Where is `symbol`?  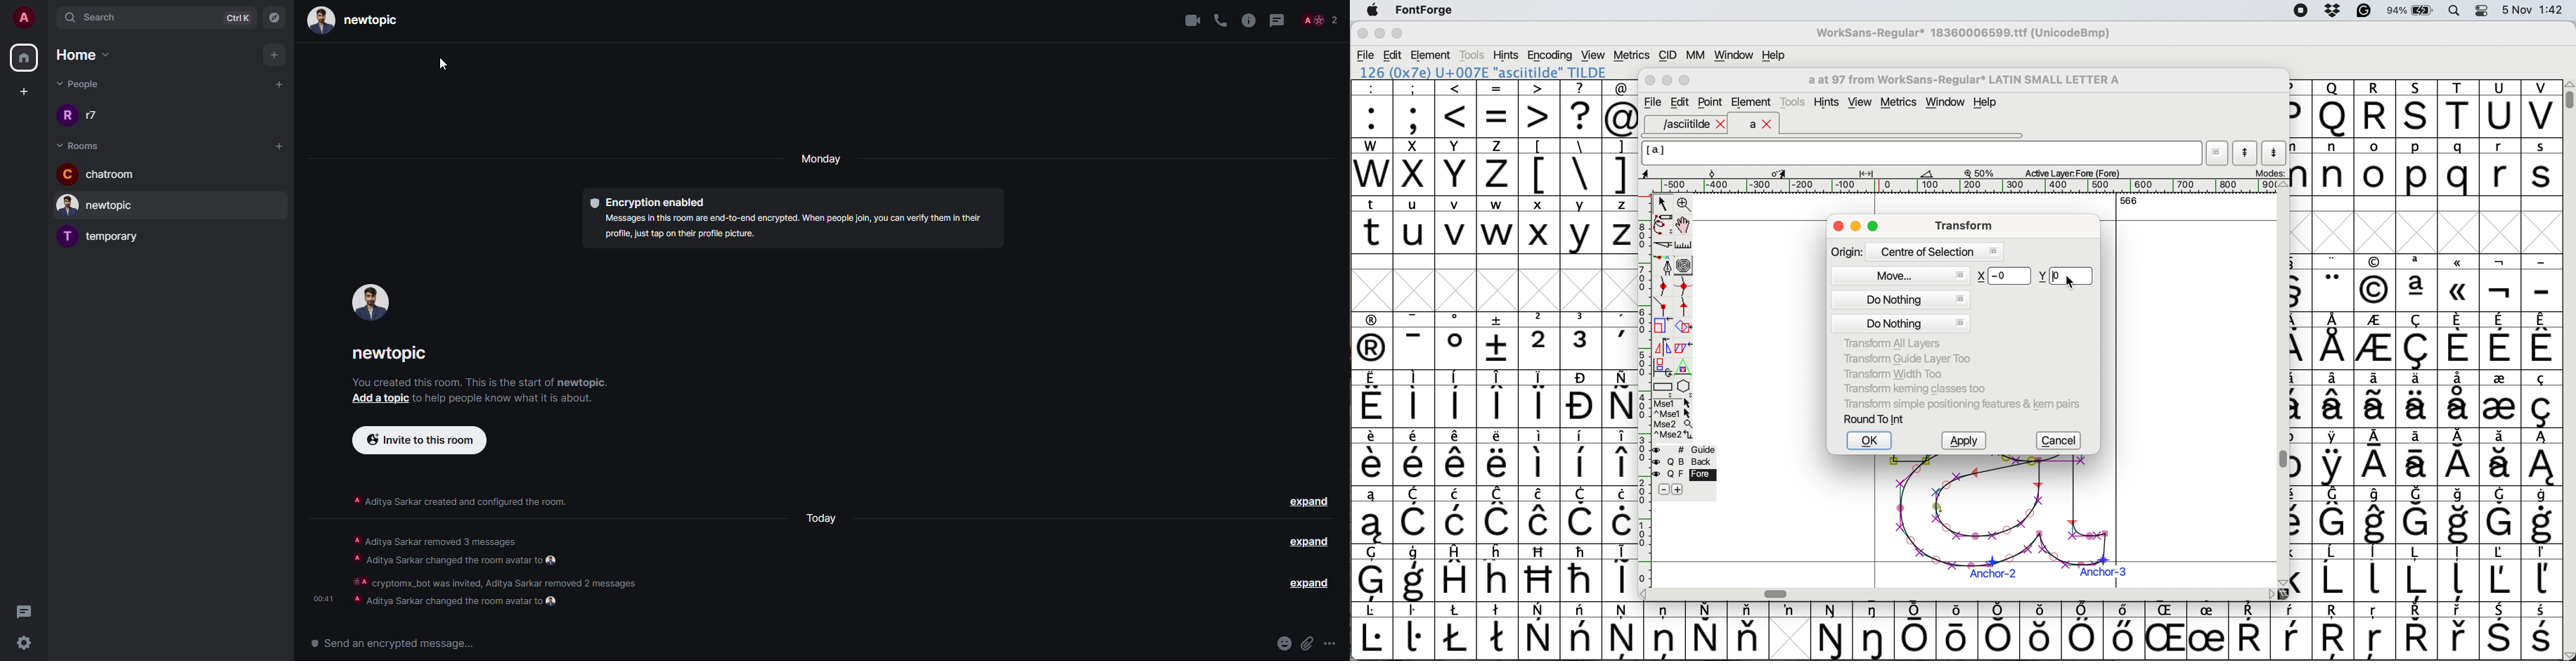 symbol is located at coordinates (1619, 398).